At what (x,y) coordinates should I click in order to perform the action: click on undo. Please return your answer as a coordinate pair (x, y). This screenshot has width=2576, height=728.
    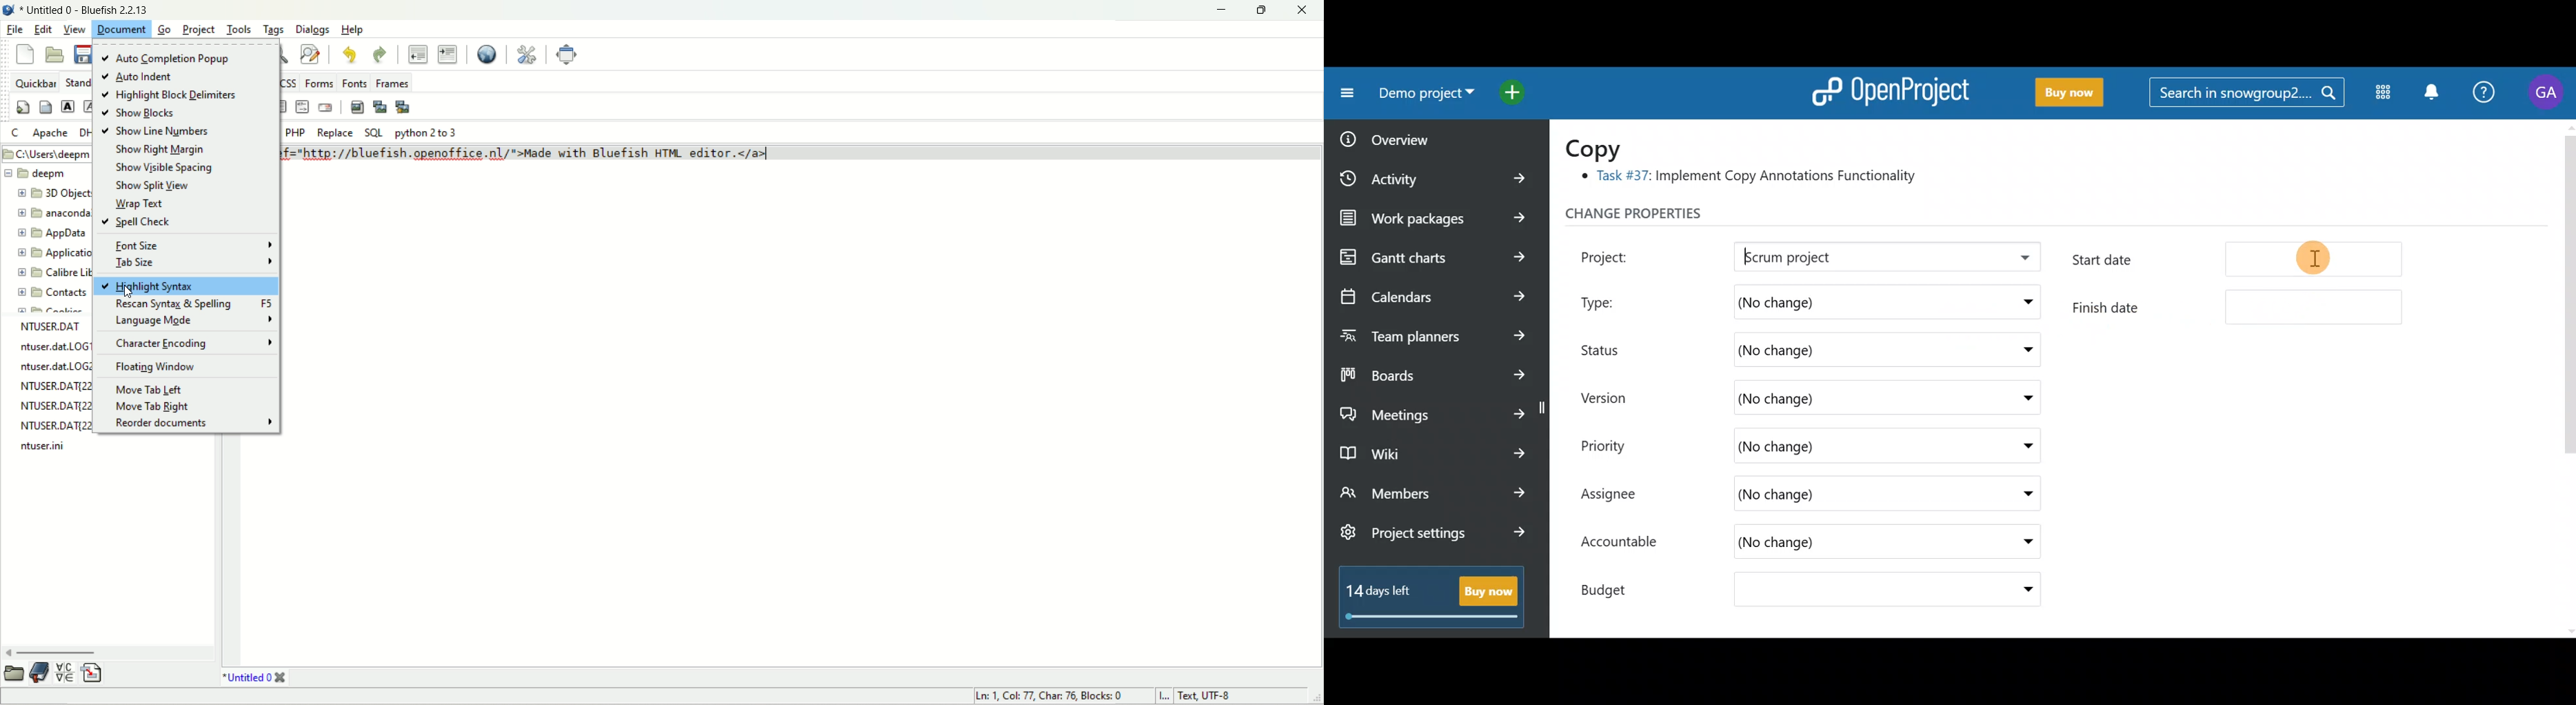
    Looking at the image, I should click on (350, 55).